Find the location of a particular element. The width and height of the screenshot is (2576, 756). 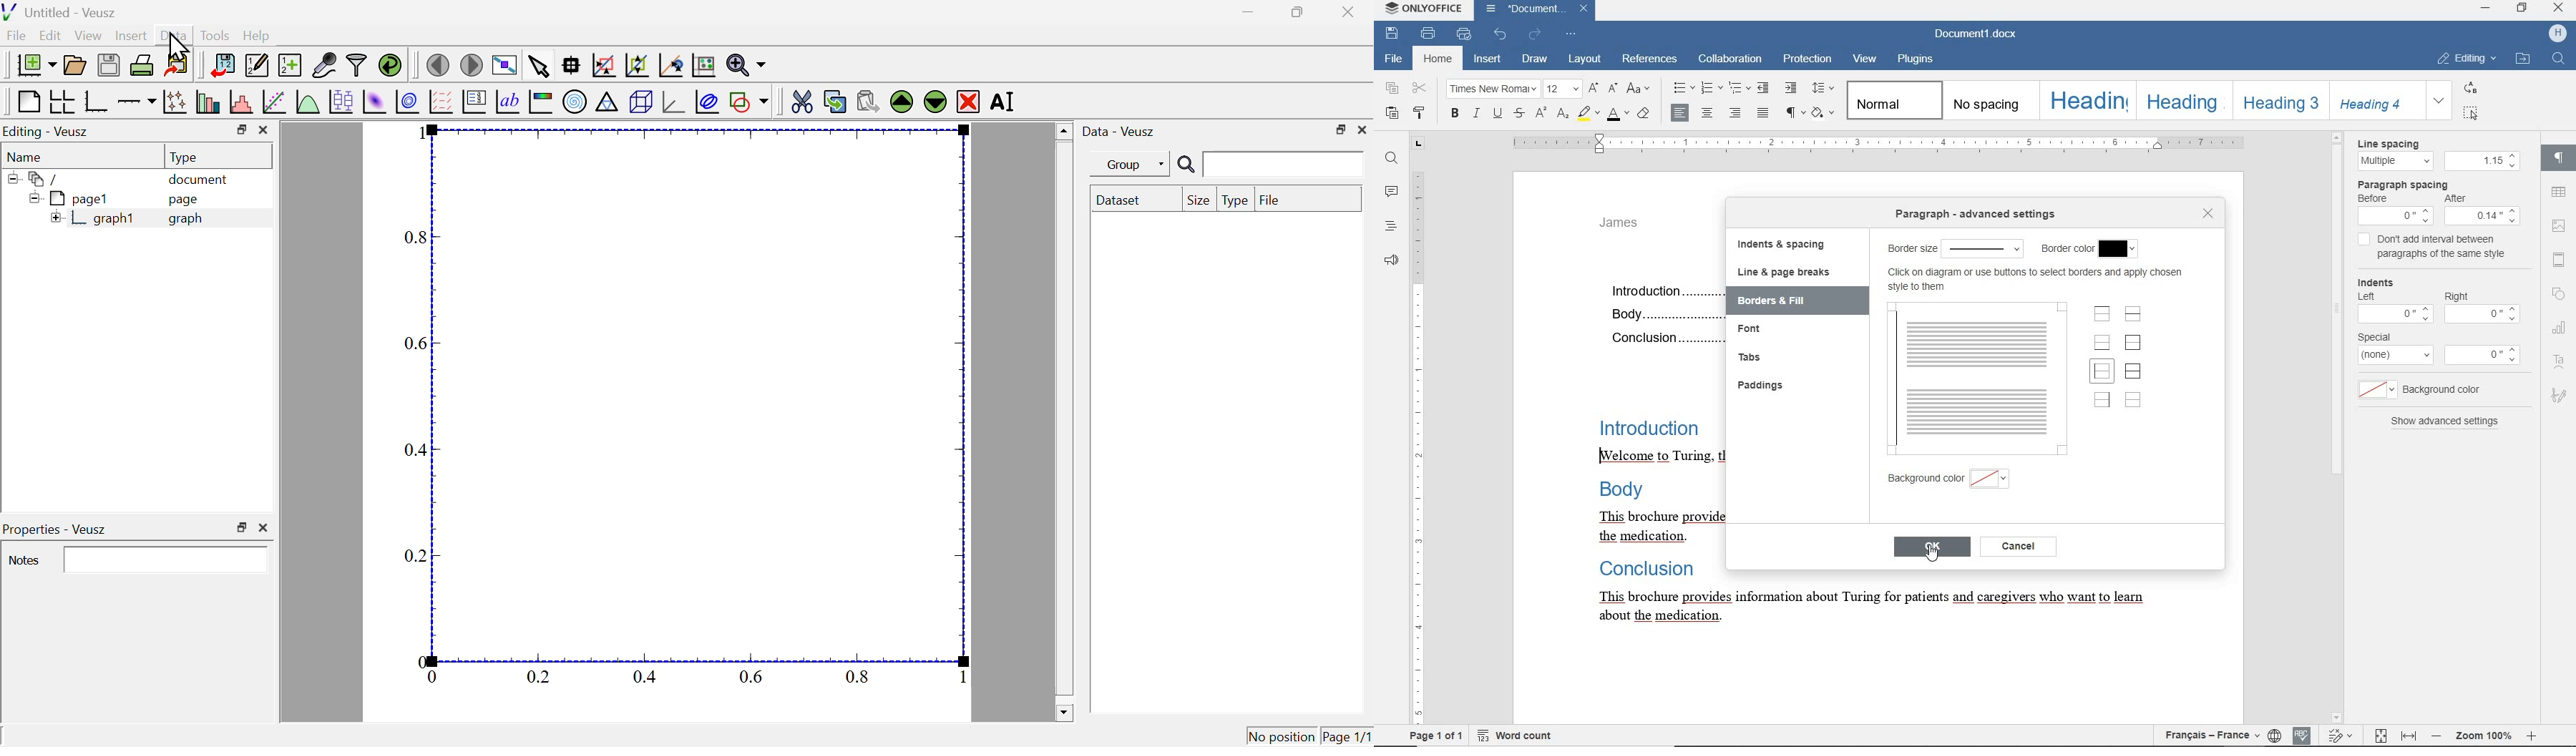

file is located at coordinates (1395, 60).